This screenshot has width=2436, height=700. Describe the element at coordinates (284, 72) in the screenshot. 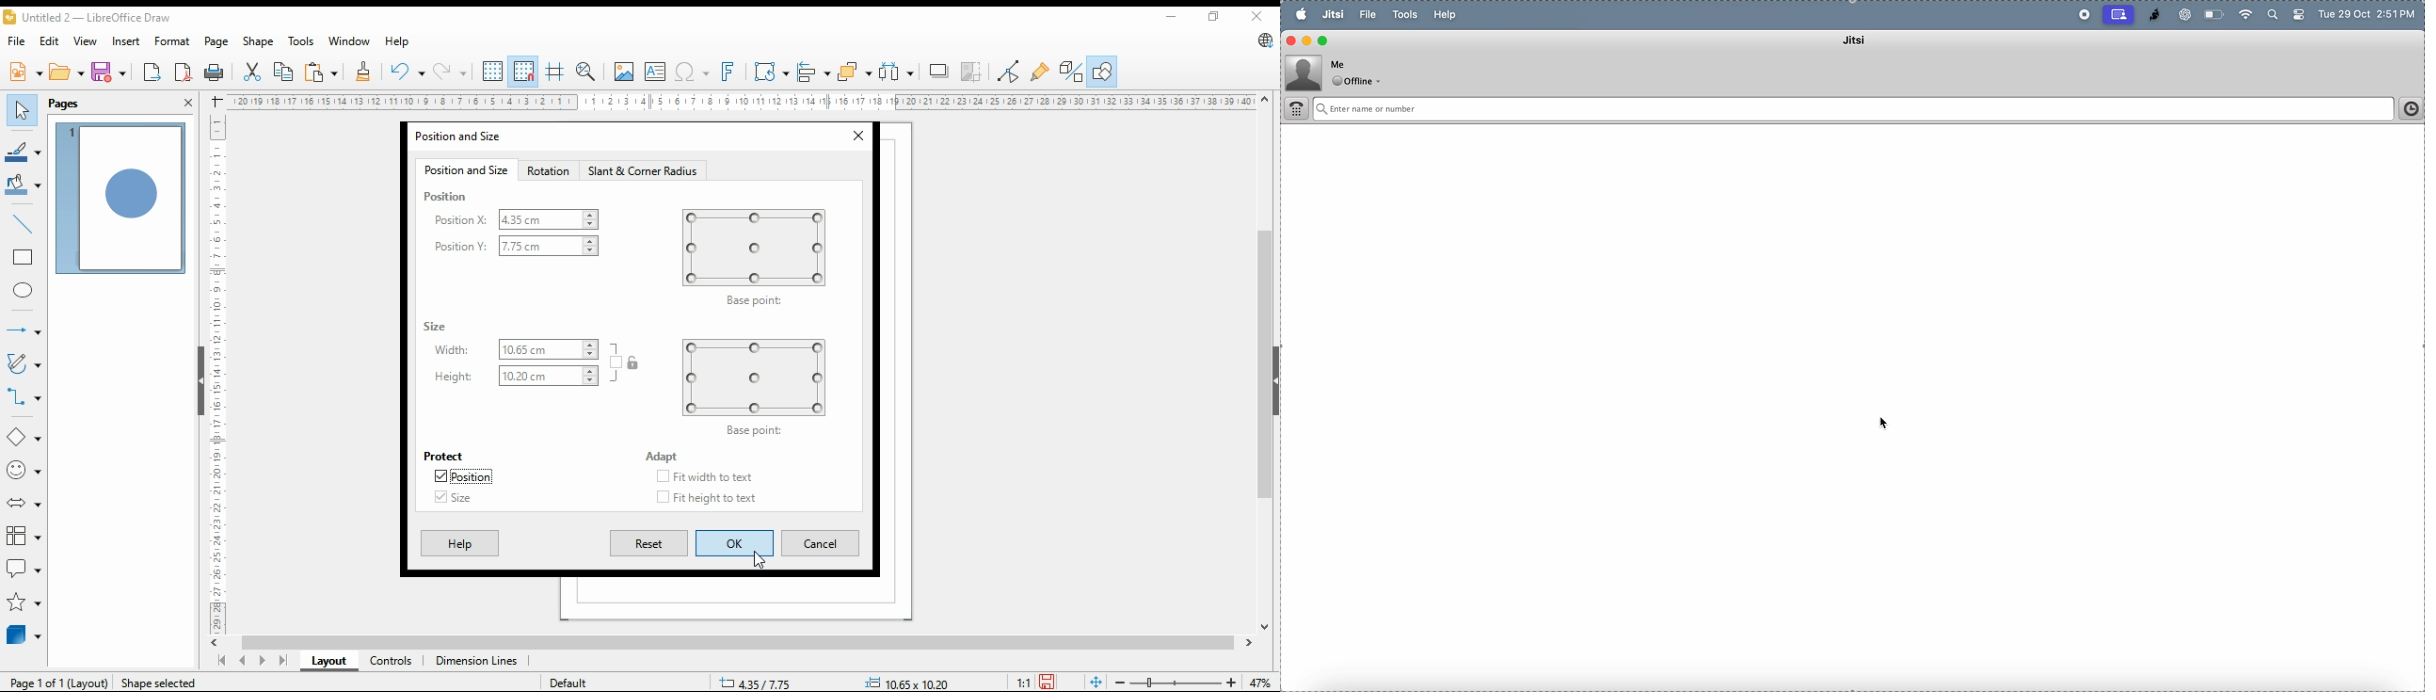

I see `copy` at that location.